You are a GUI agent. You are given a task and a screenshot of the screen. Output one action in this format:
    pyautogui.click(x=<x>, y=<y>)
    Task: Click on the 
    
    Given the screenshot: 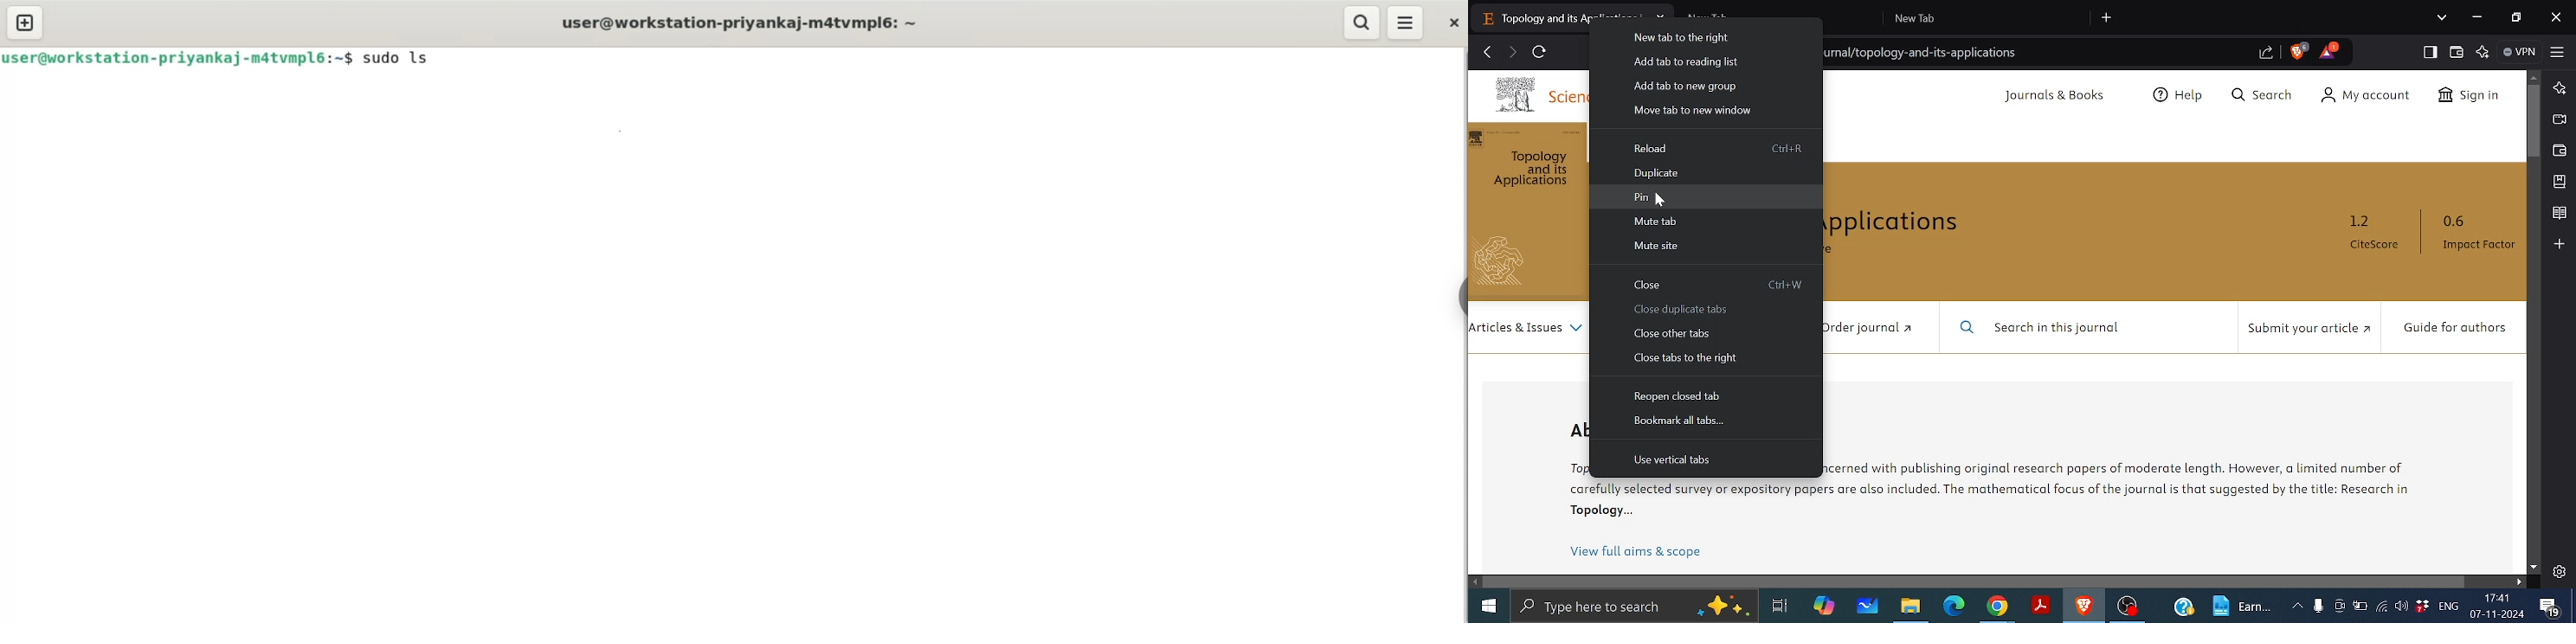 What is the action you would take?
    pyautogui.click(x=1508, y=261)
    